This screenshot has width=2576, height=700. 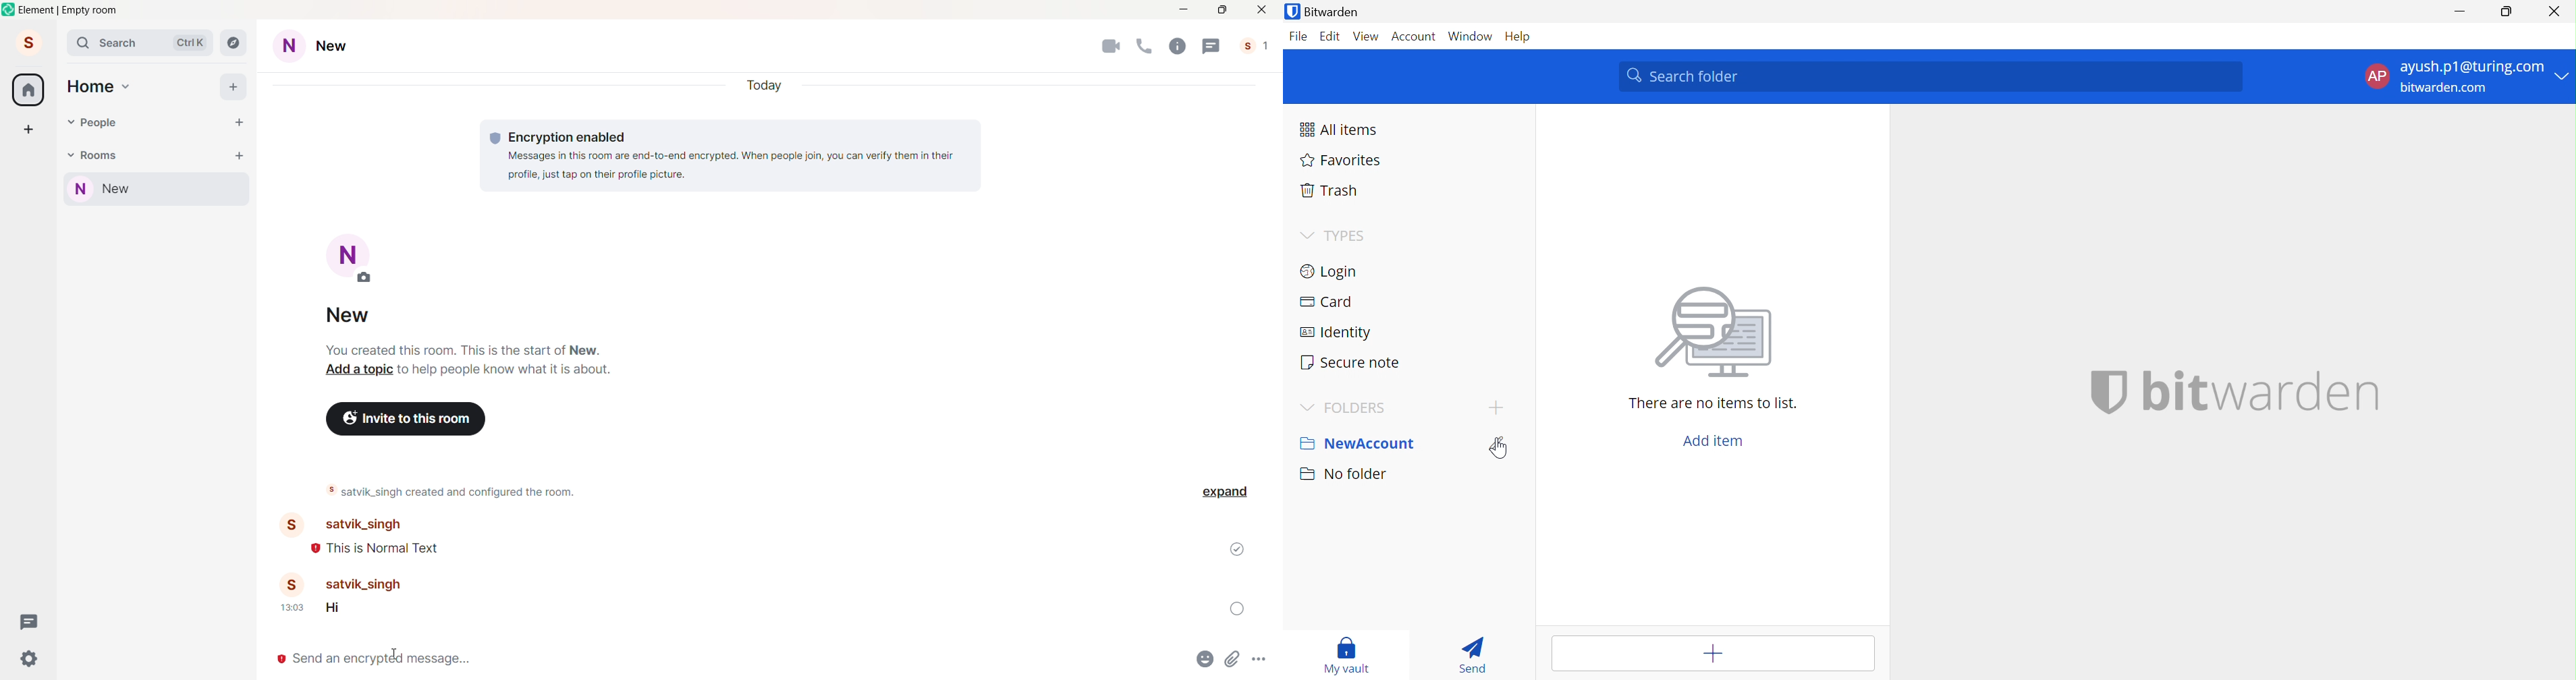 I want to click on 13:03, so click(x=291, y=607).